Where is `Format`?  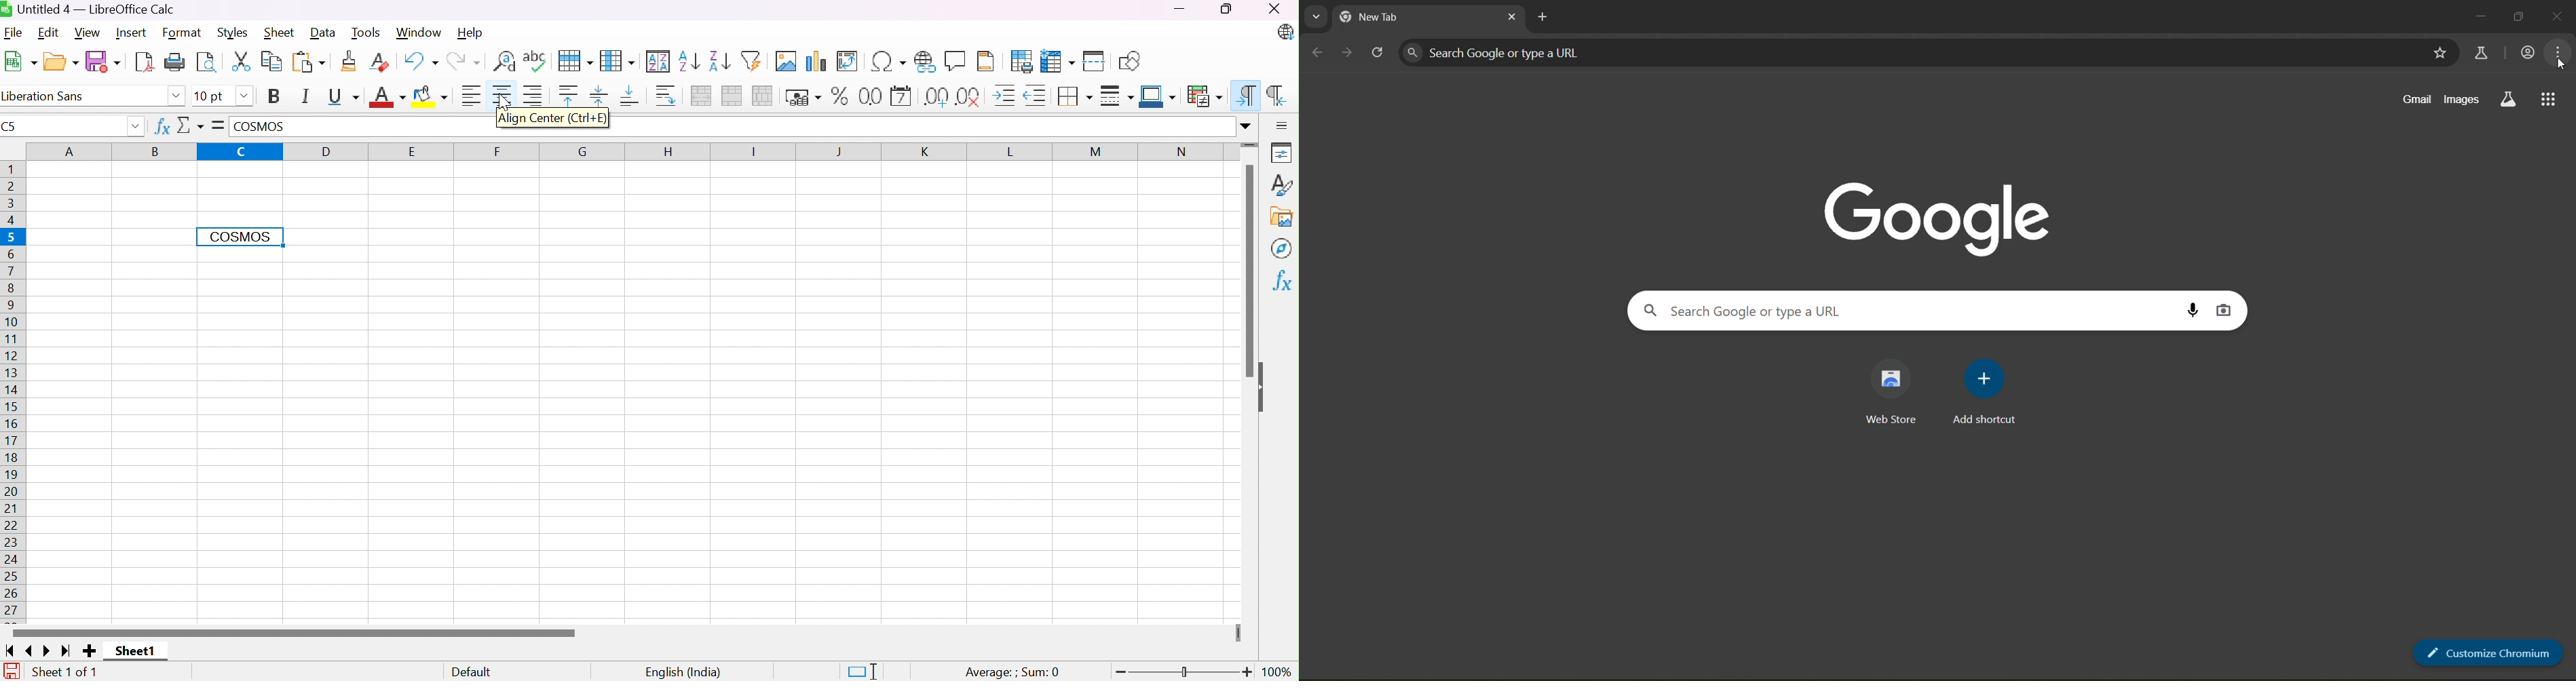
Format is located at coordinates (185, 32).